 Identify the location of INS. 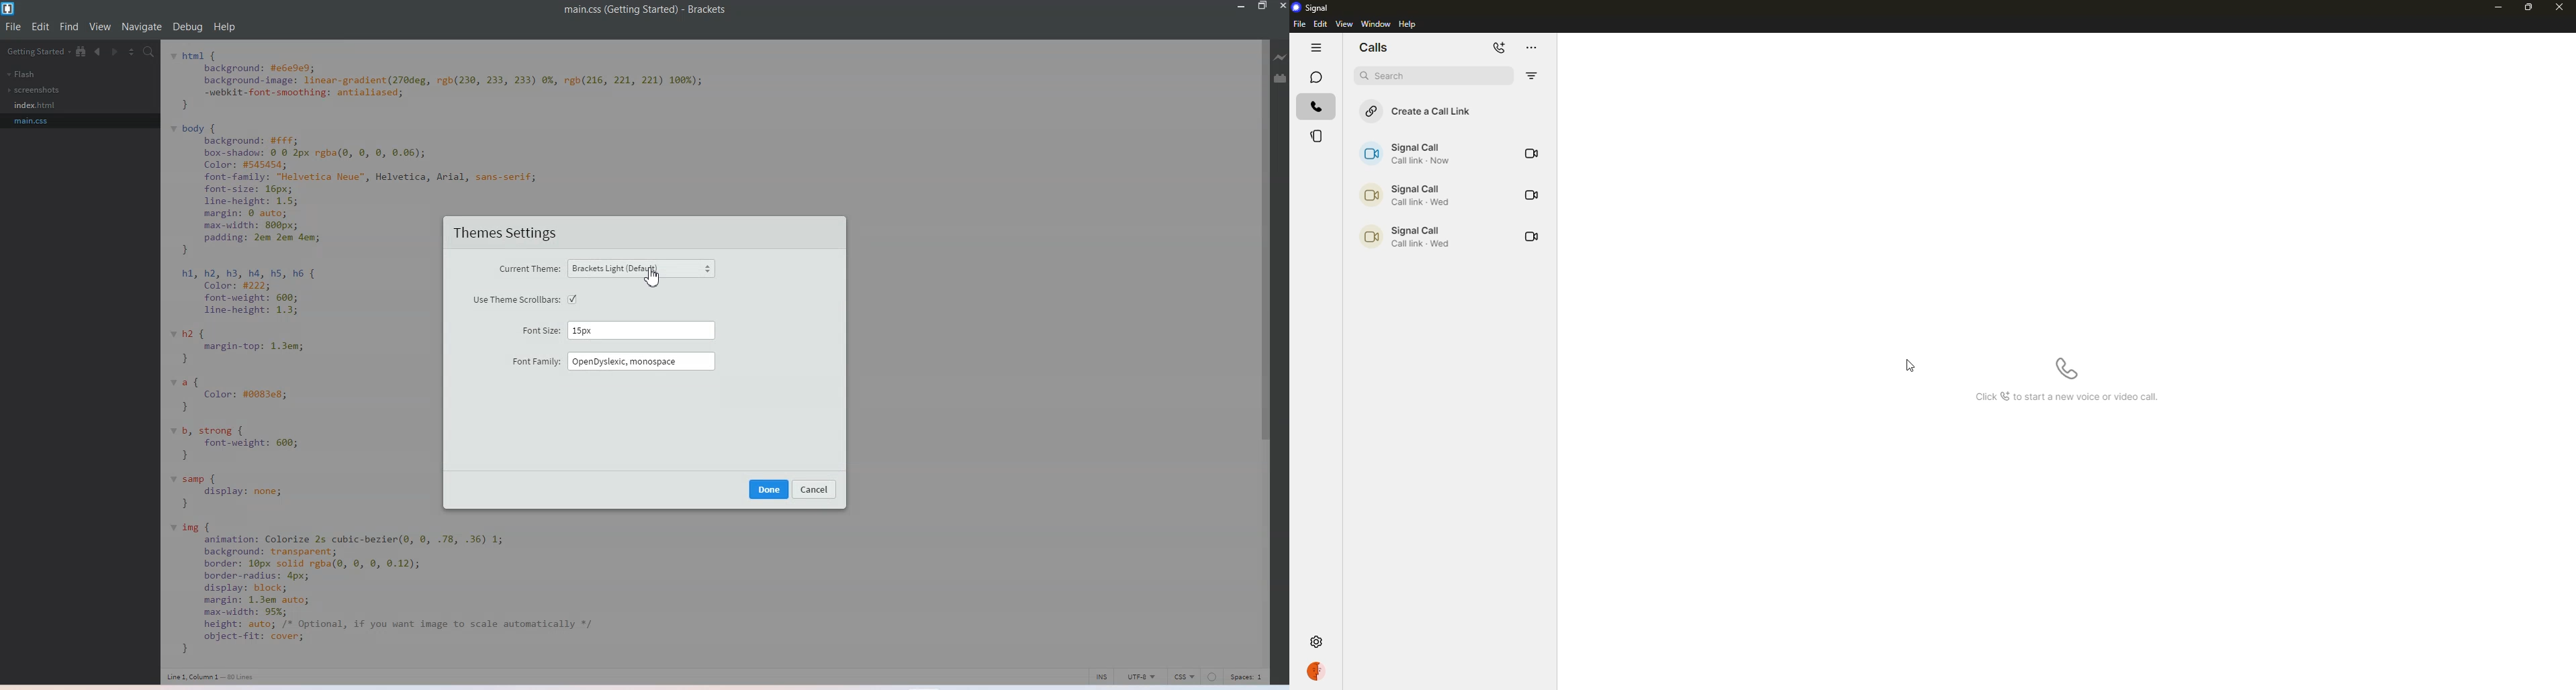
(1102, 675).